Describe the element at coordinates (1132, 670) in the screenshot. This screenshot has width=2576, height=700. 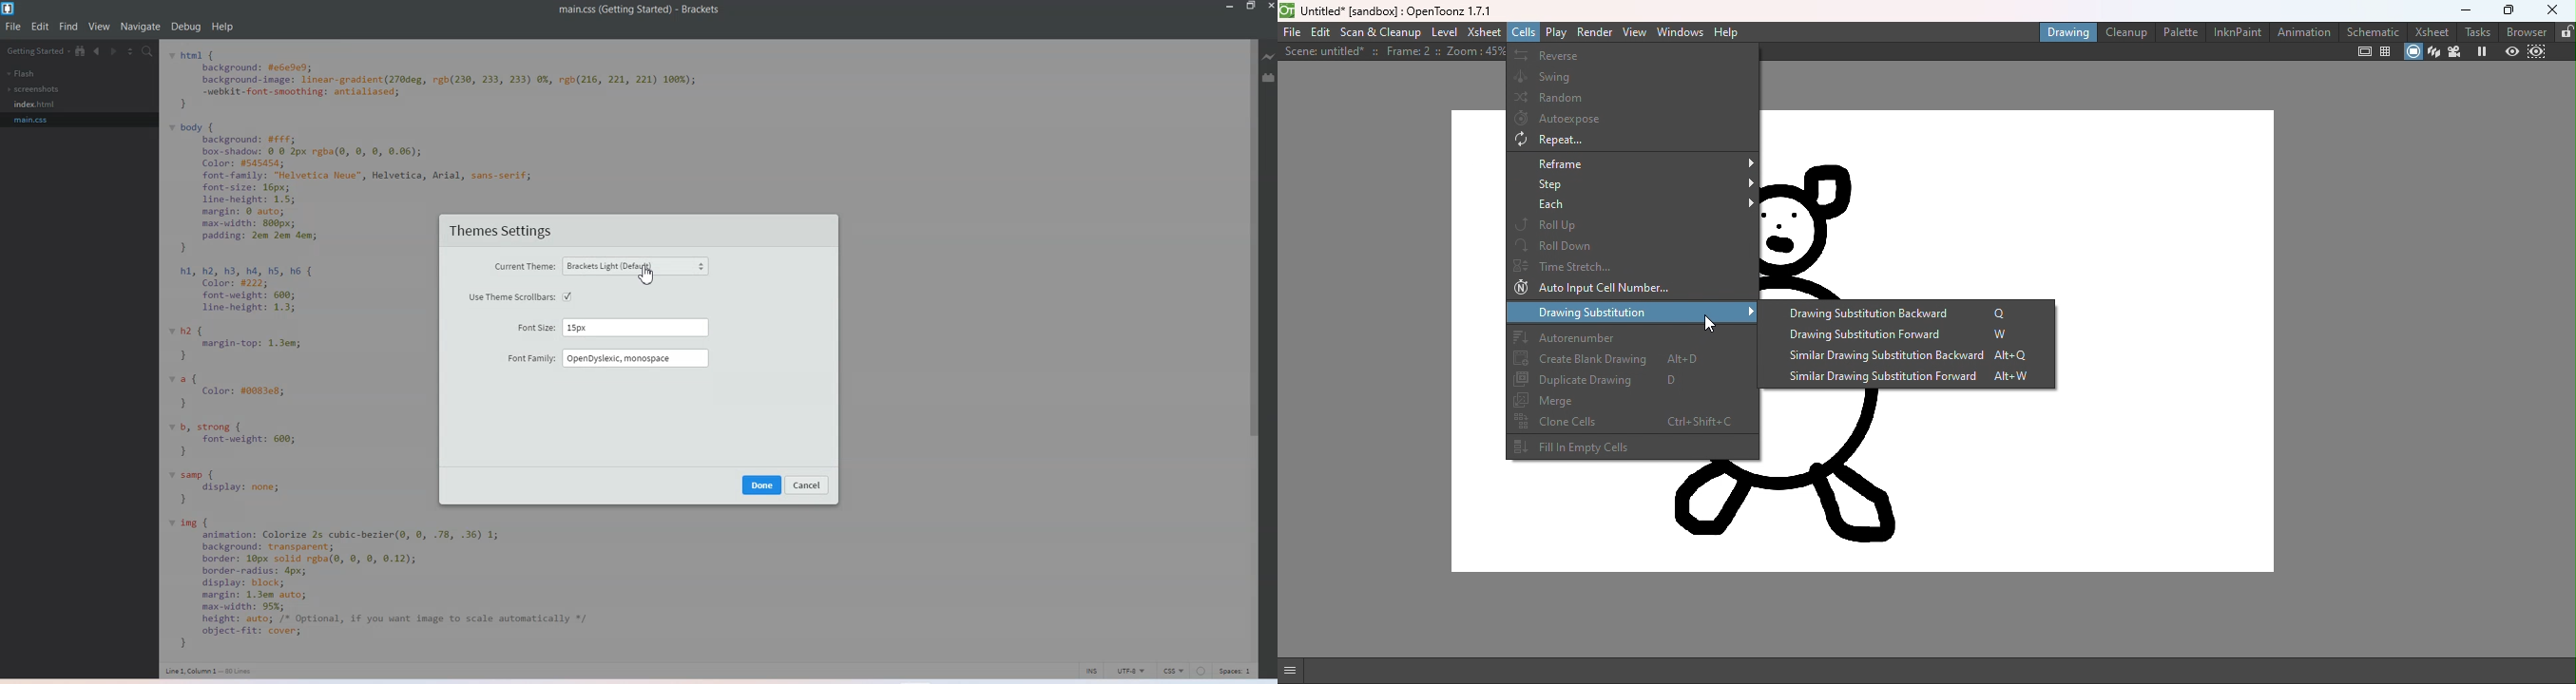
I see `UTF-8` at that location.